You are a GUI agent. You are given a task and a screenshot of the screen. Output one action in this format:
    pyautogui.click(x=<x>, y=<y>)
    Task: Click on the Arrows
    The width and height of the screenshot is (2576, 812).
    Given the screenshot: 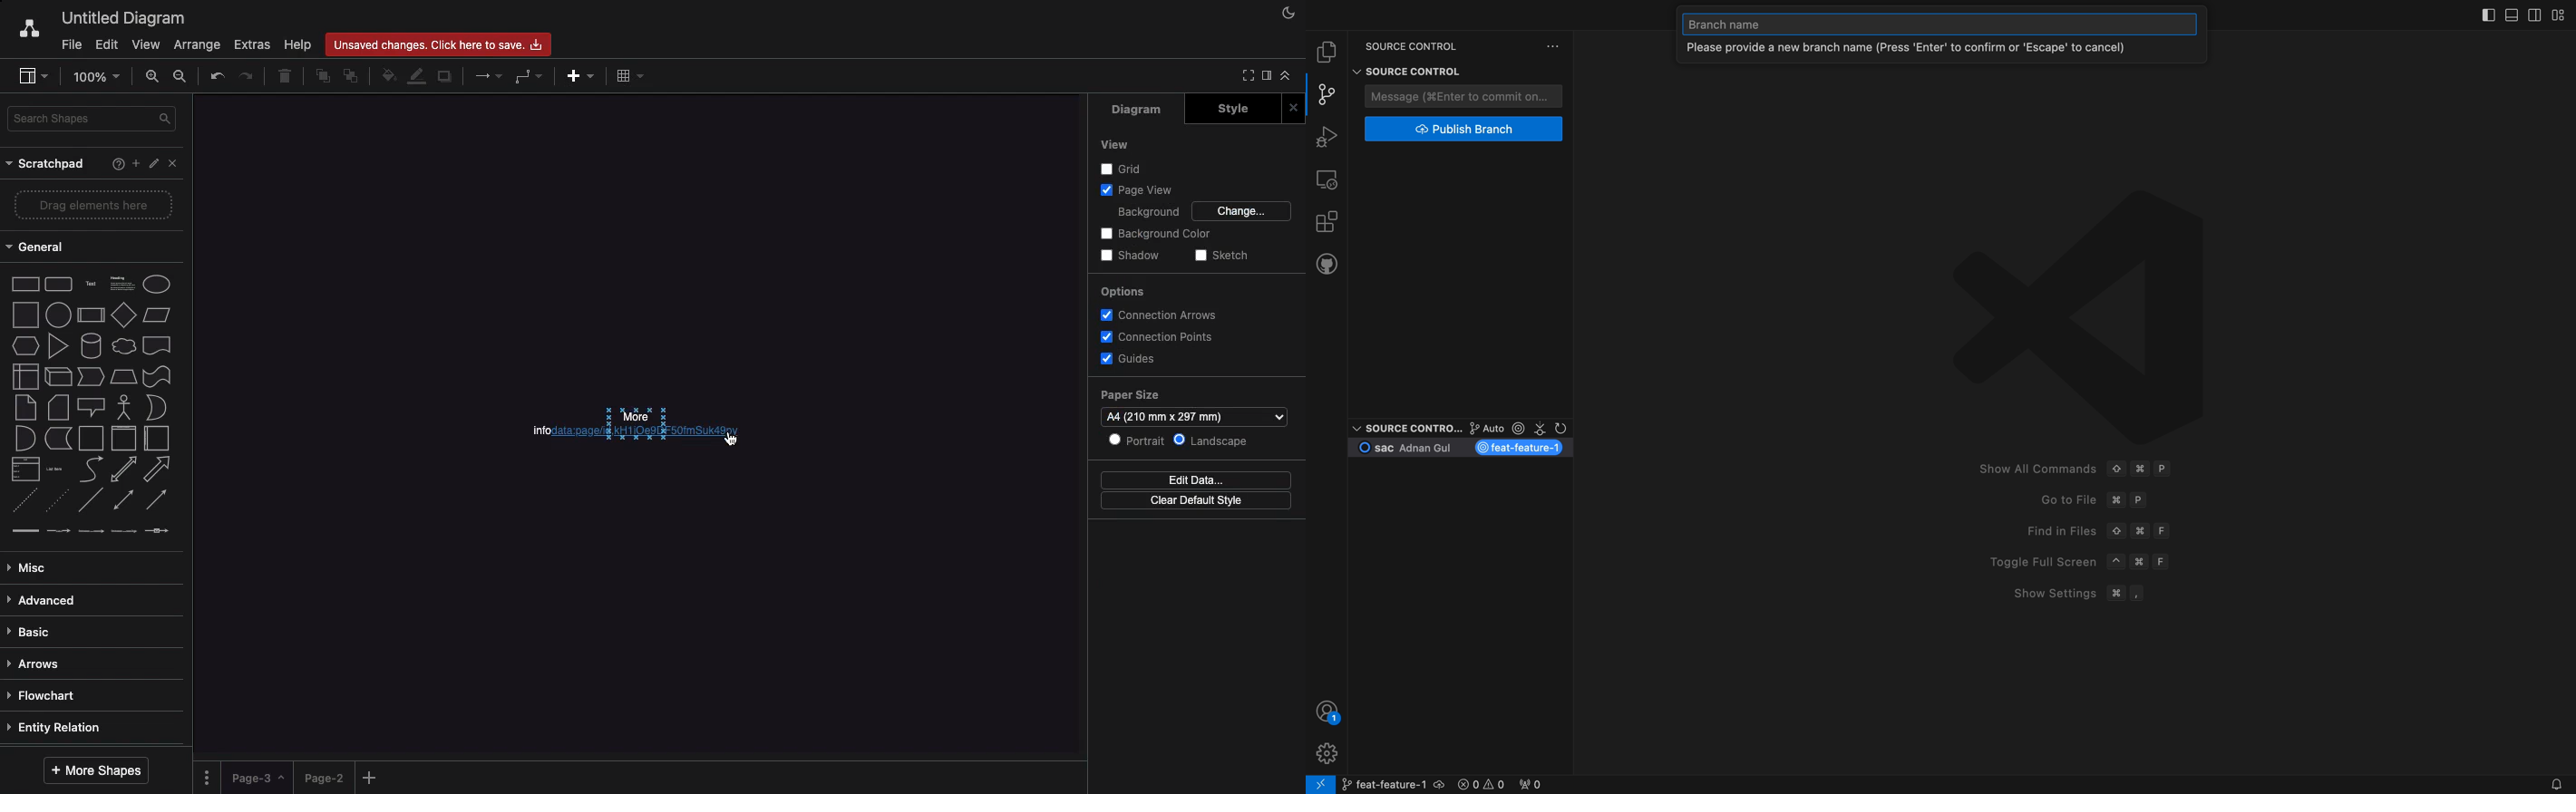 What is the action you would take?
    pyautogui.click(x=486, y=77)
    